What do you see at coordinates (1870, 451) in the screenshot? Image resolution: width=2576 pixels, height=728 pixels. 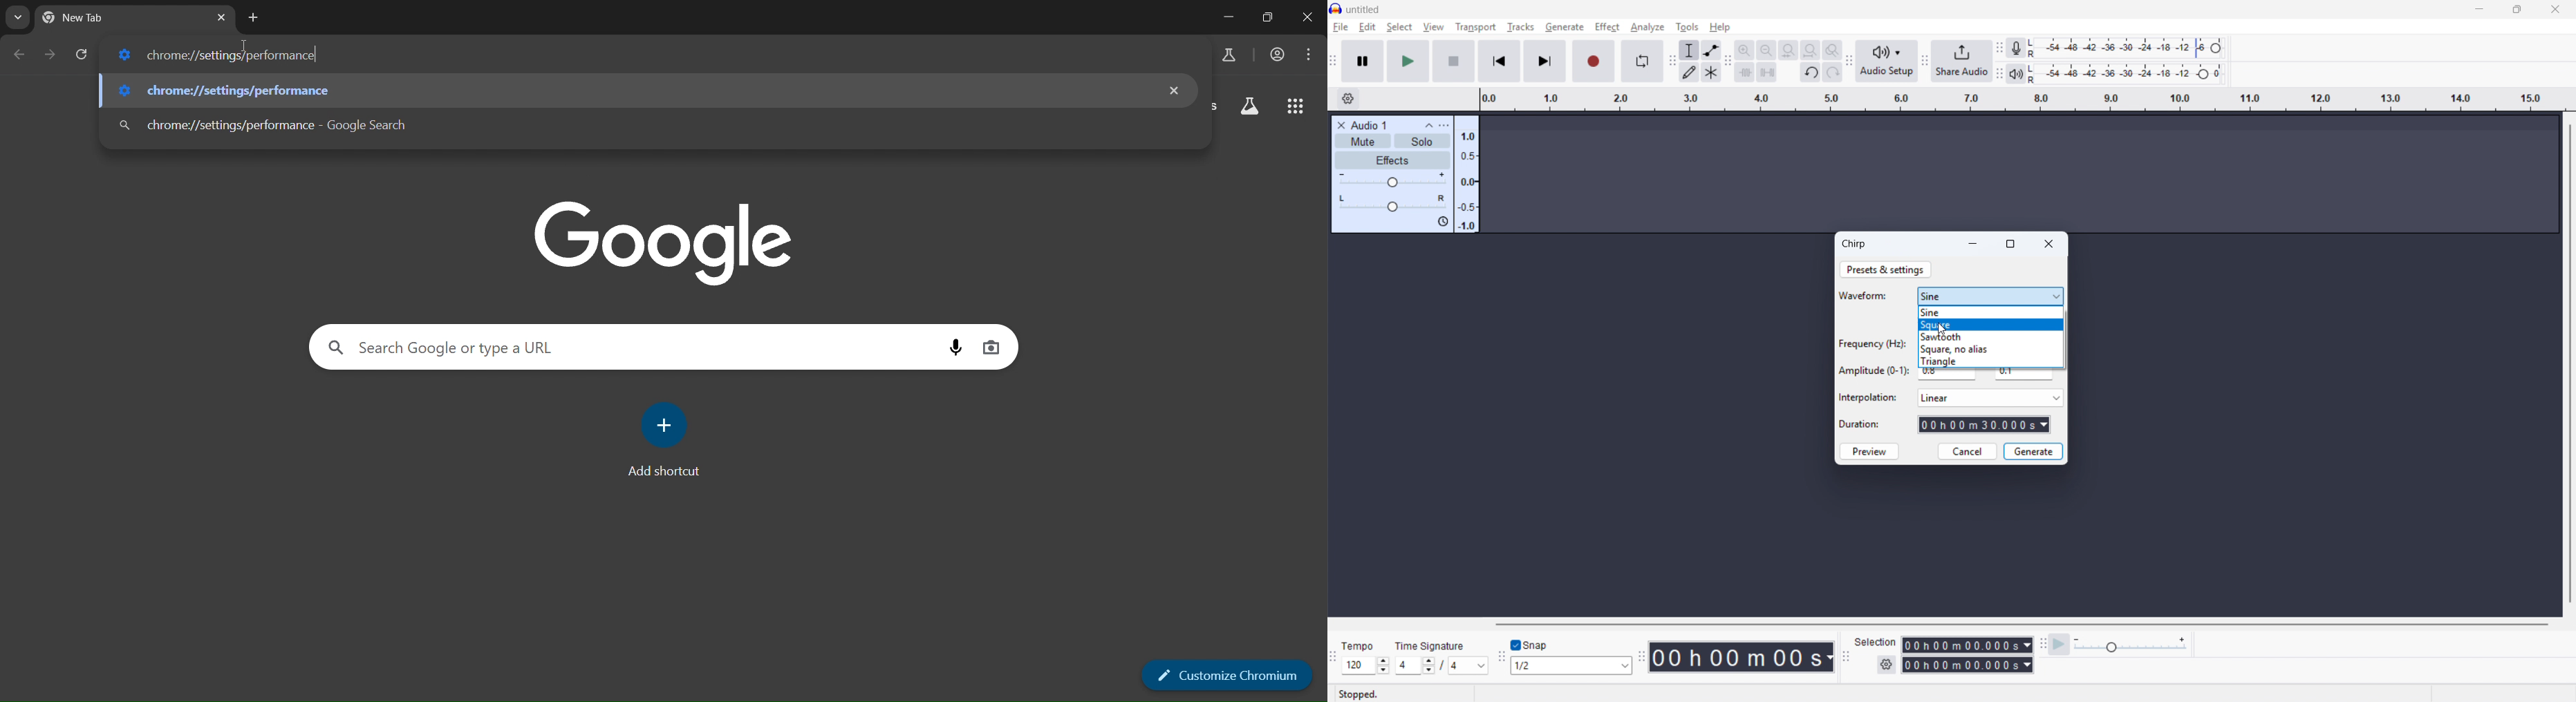 I see `Preview ` at bounding box center [1870, 451].